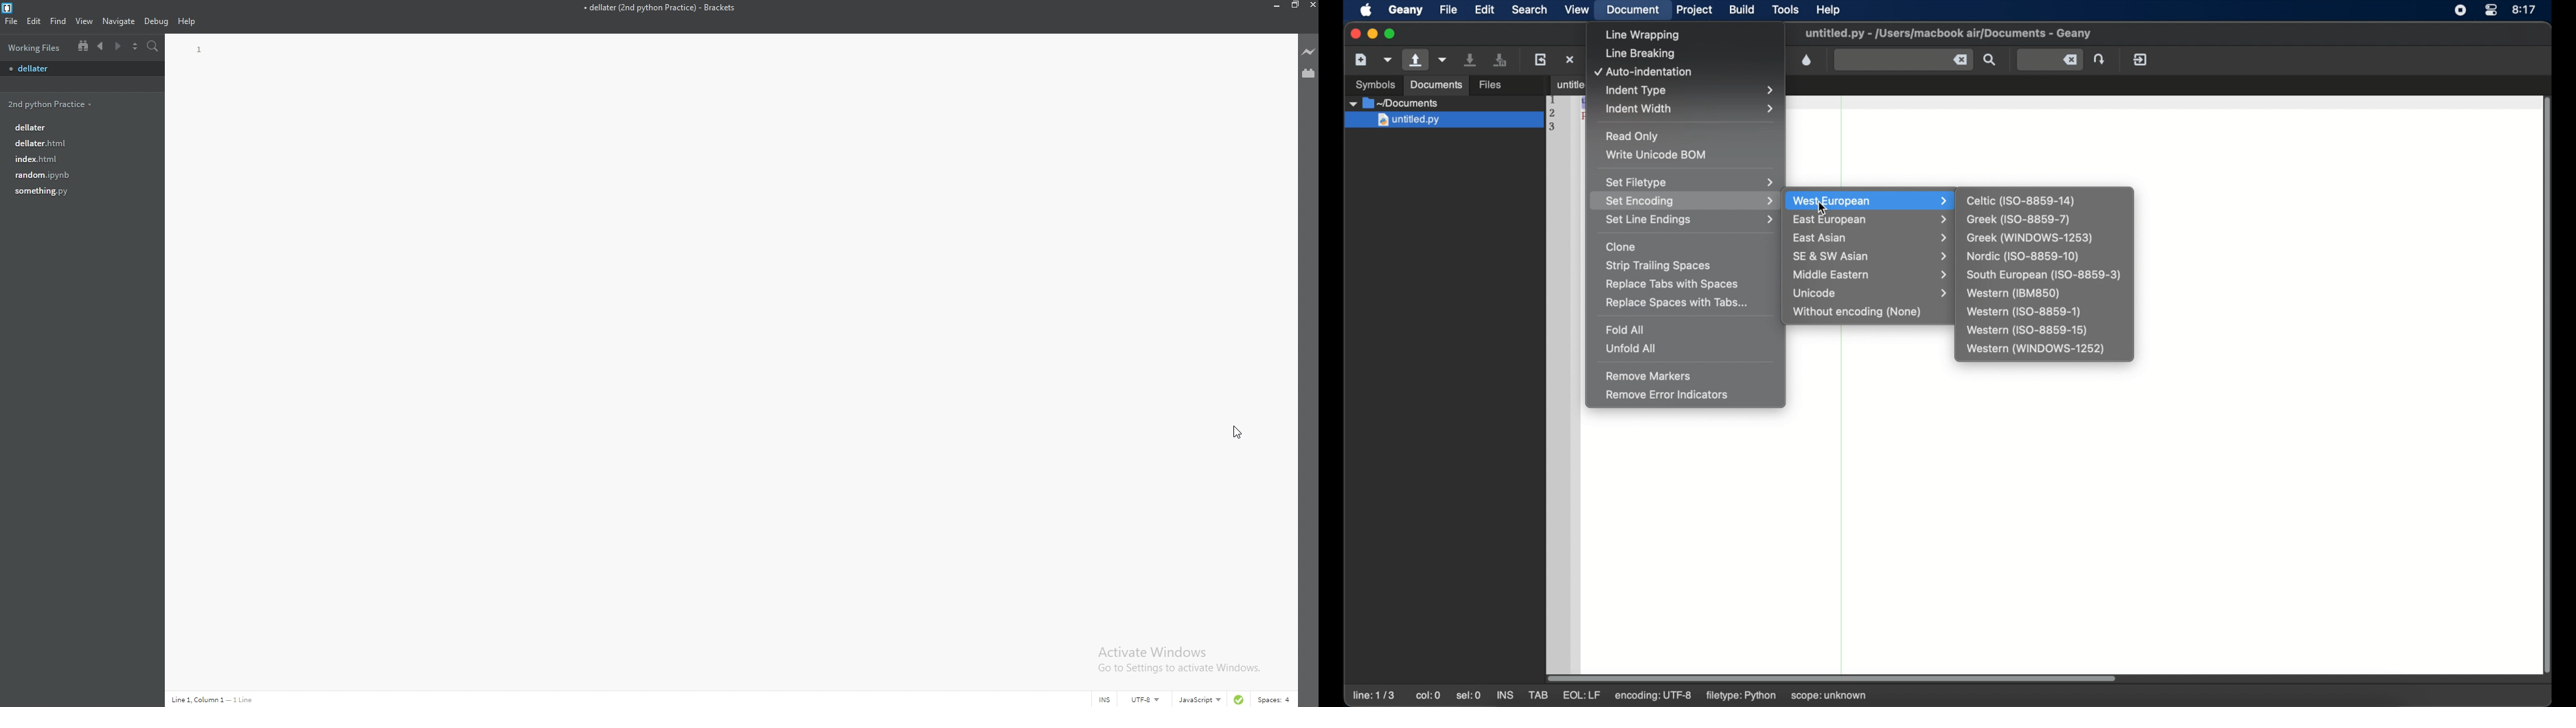 This screenshot has width=2576, height=728. I want to click on tree view, so click(83, 47).